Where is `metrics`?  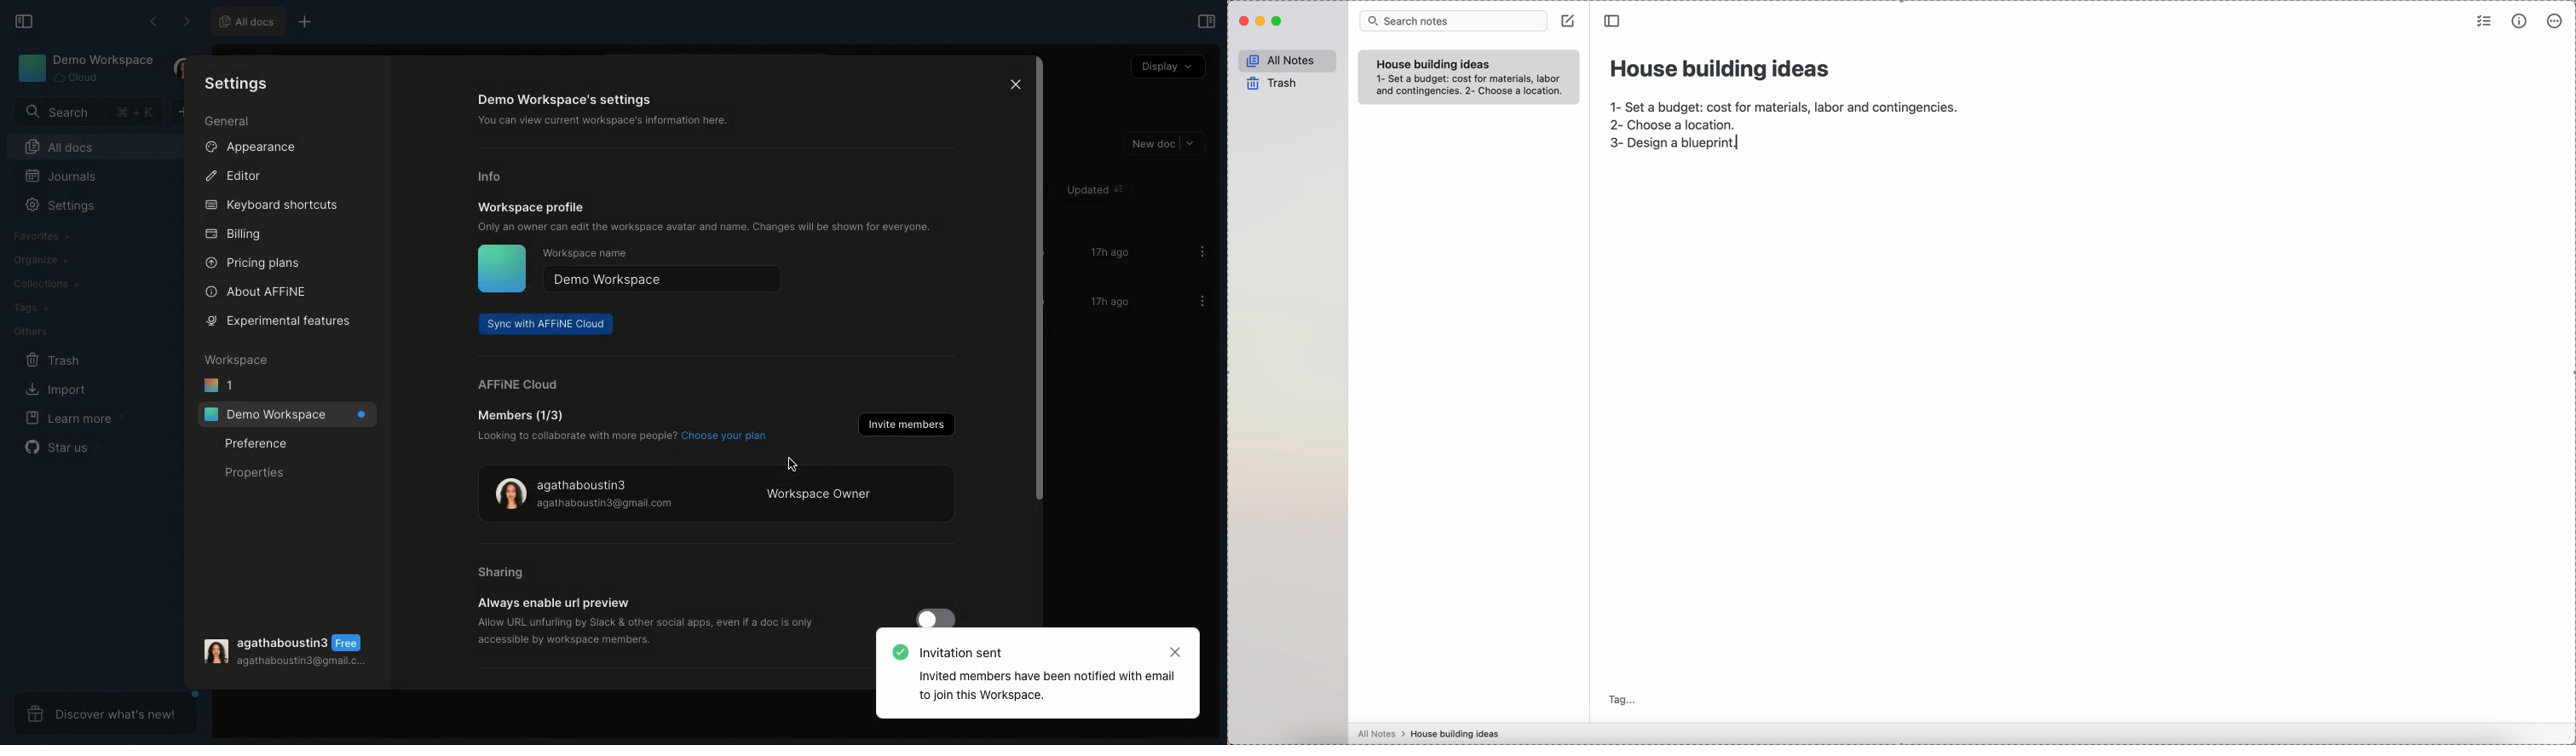
metrics is located at coordinates (2519, 23).